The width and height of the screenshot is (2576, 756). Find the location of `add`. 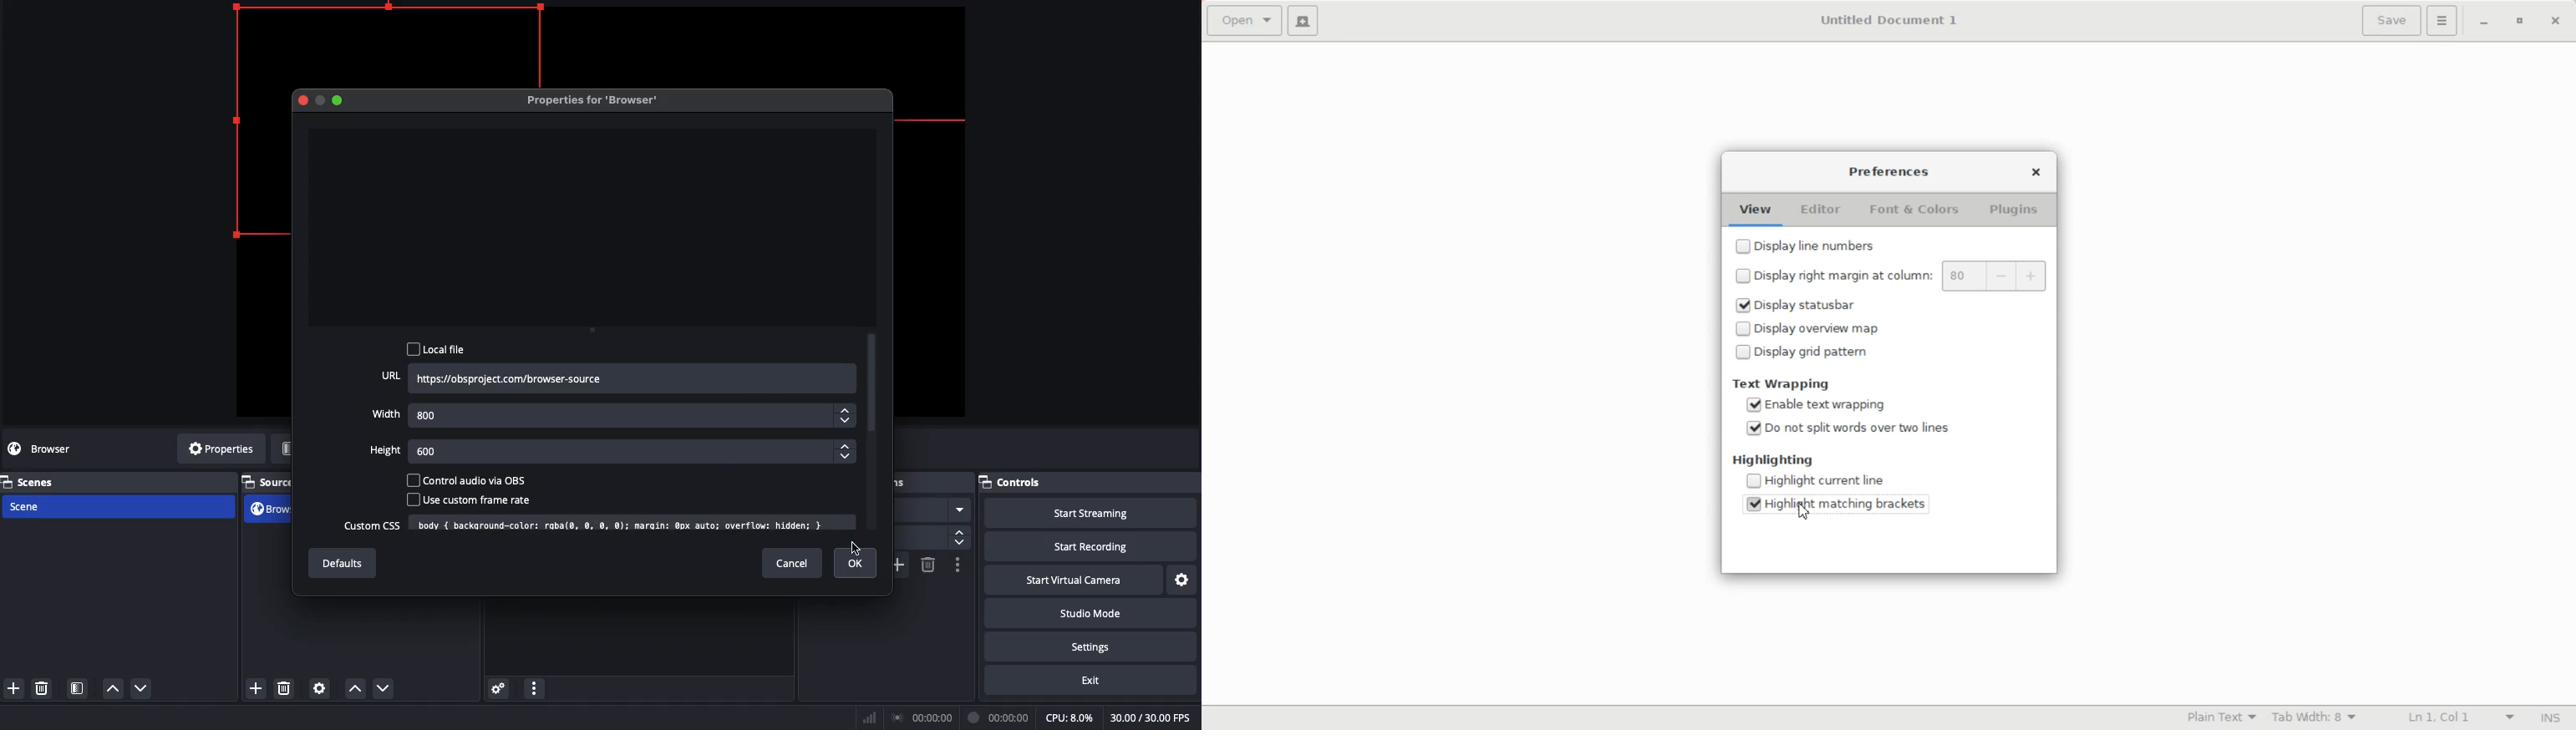

add is located at coordinates (256, 688).